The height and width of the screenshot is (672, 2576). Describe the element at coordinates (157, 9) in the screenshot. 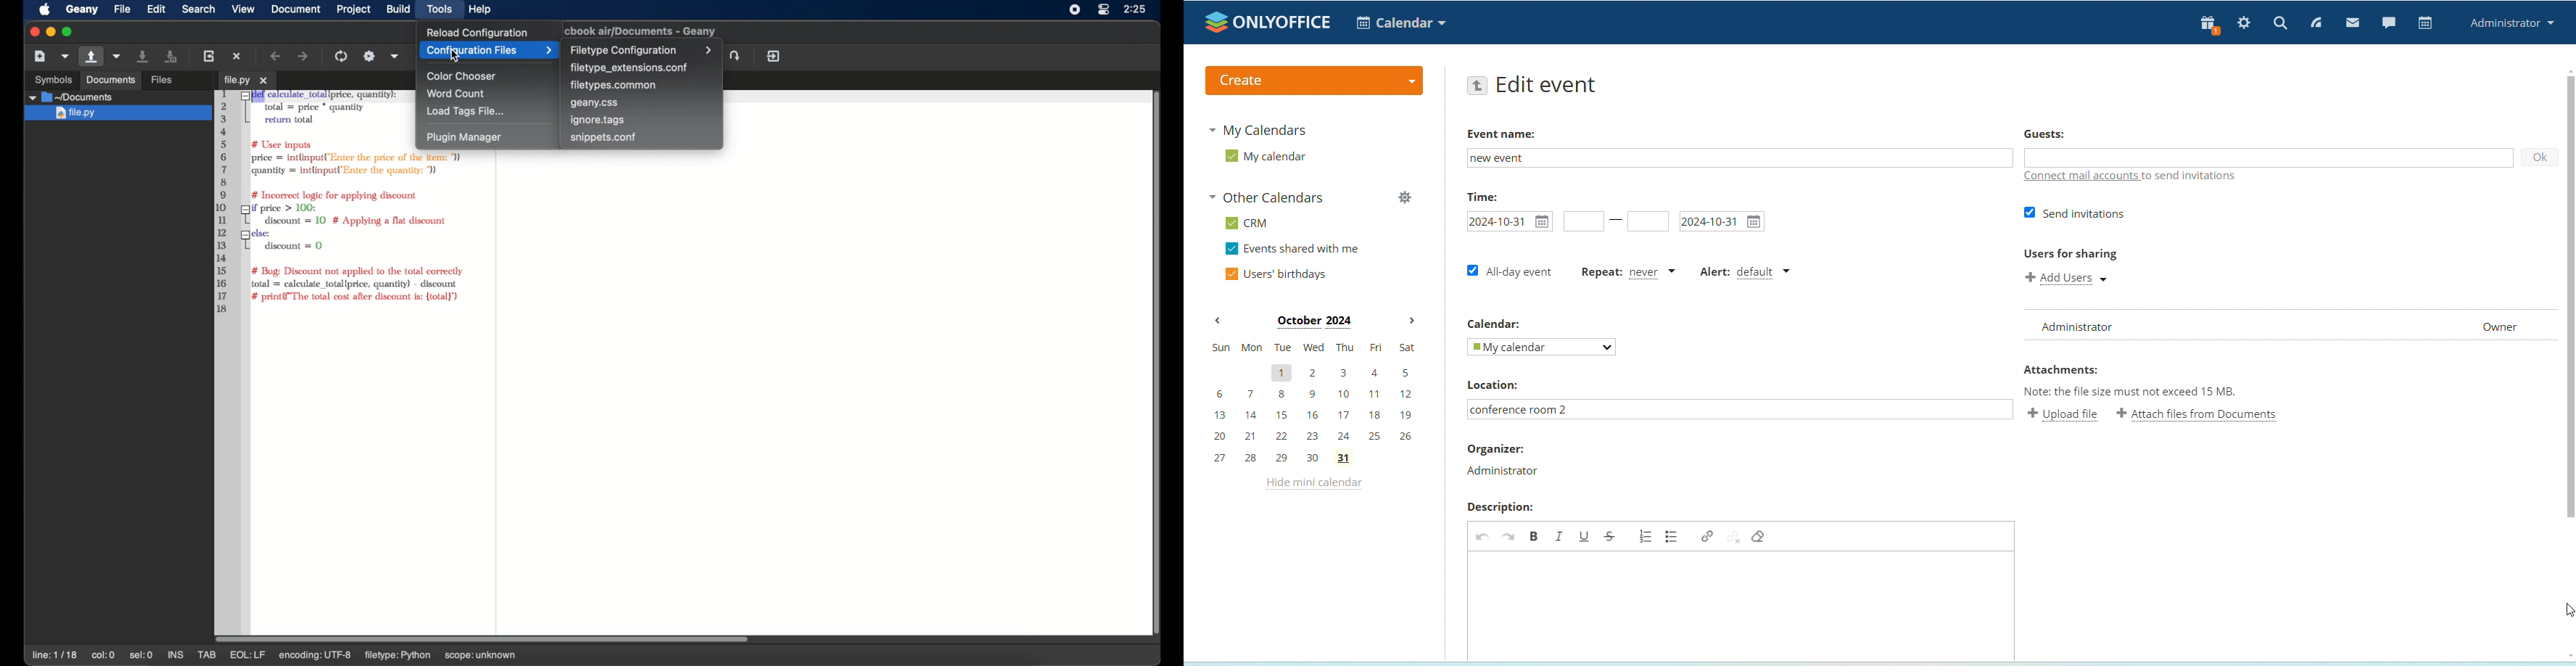

I see `edit` at that location.